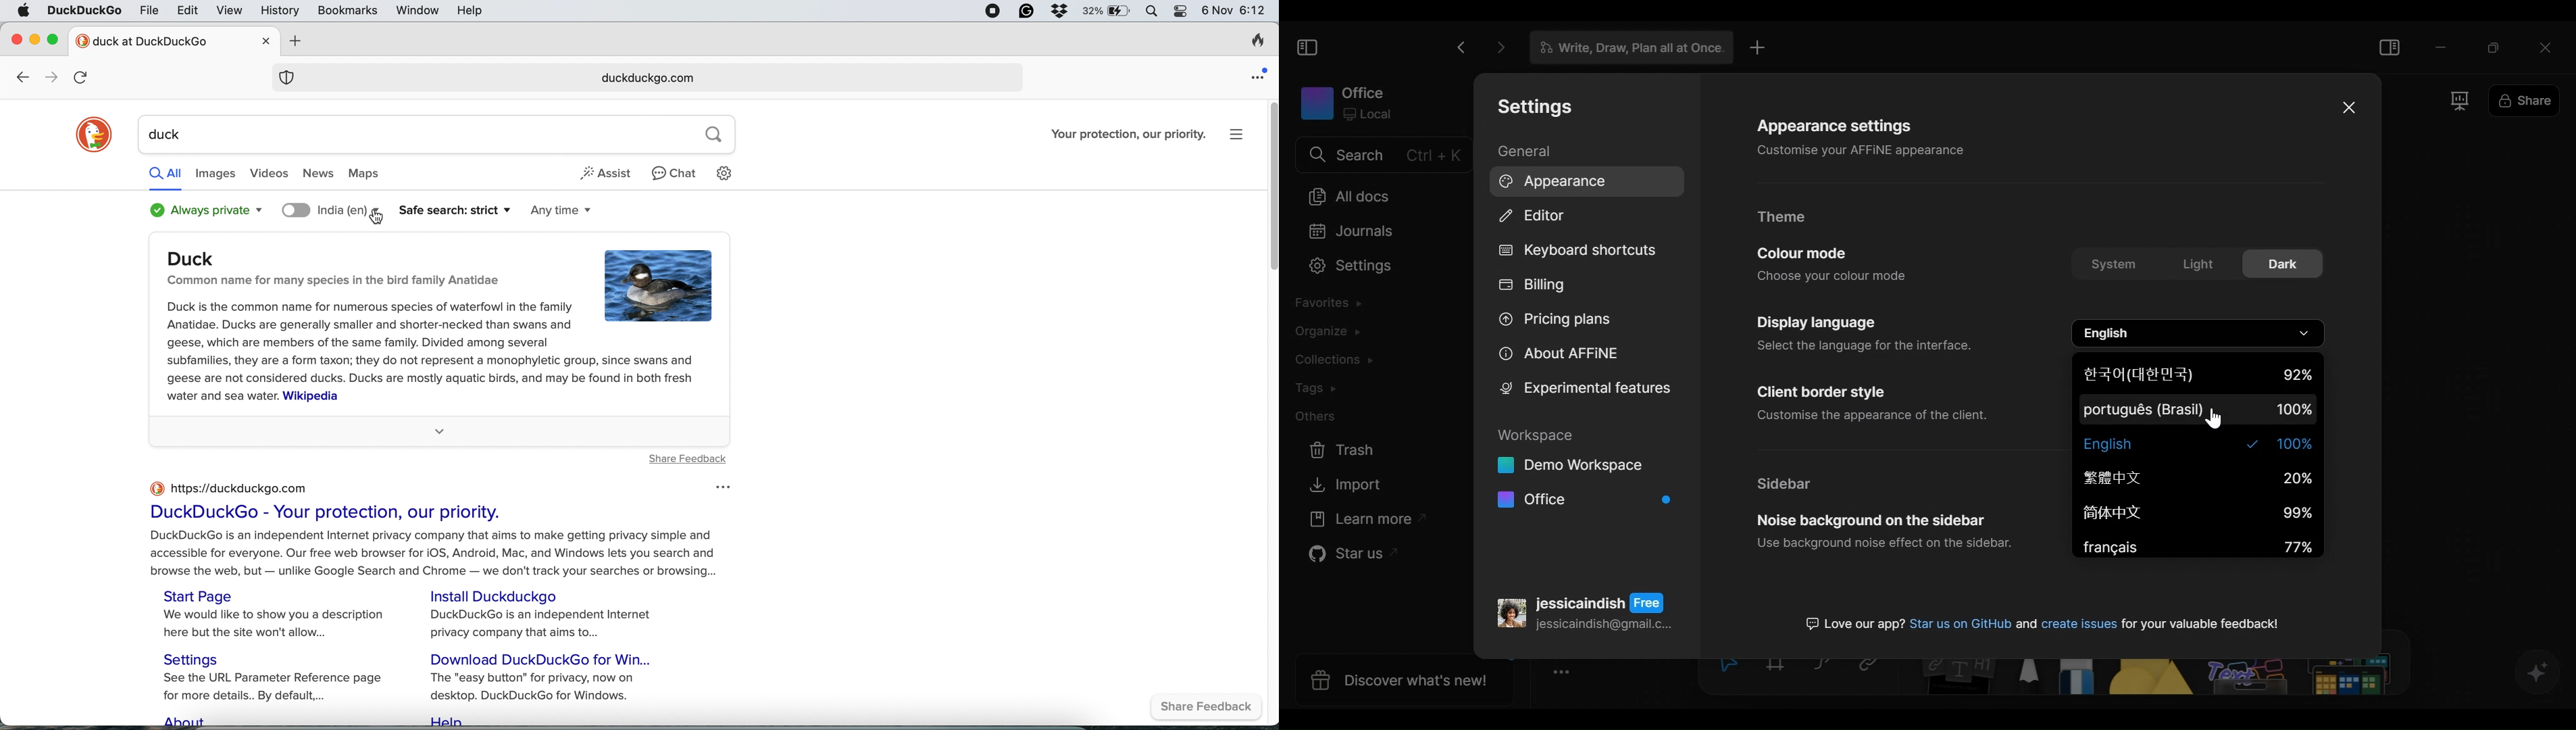 This screenshot has width=2576, height=756. I want to click on 6 Nov 6:12, so click(1233, 12).